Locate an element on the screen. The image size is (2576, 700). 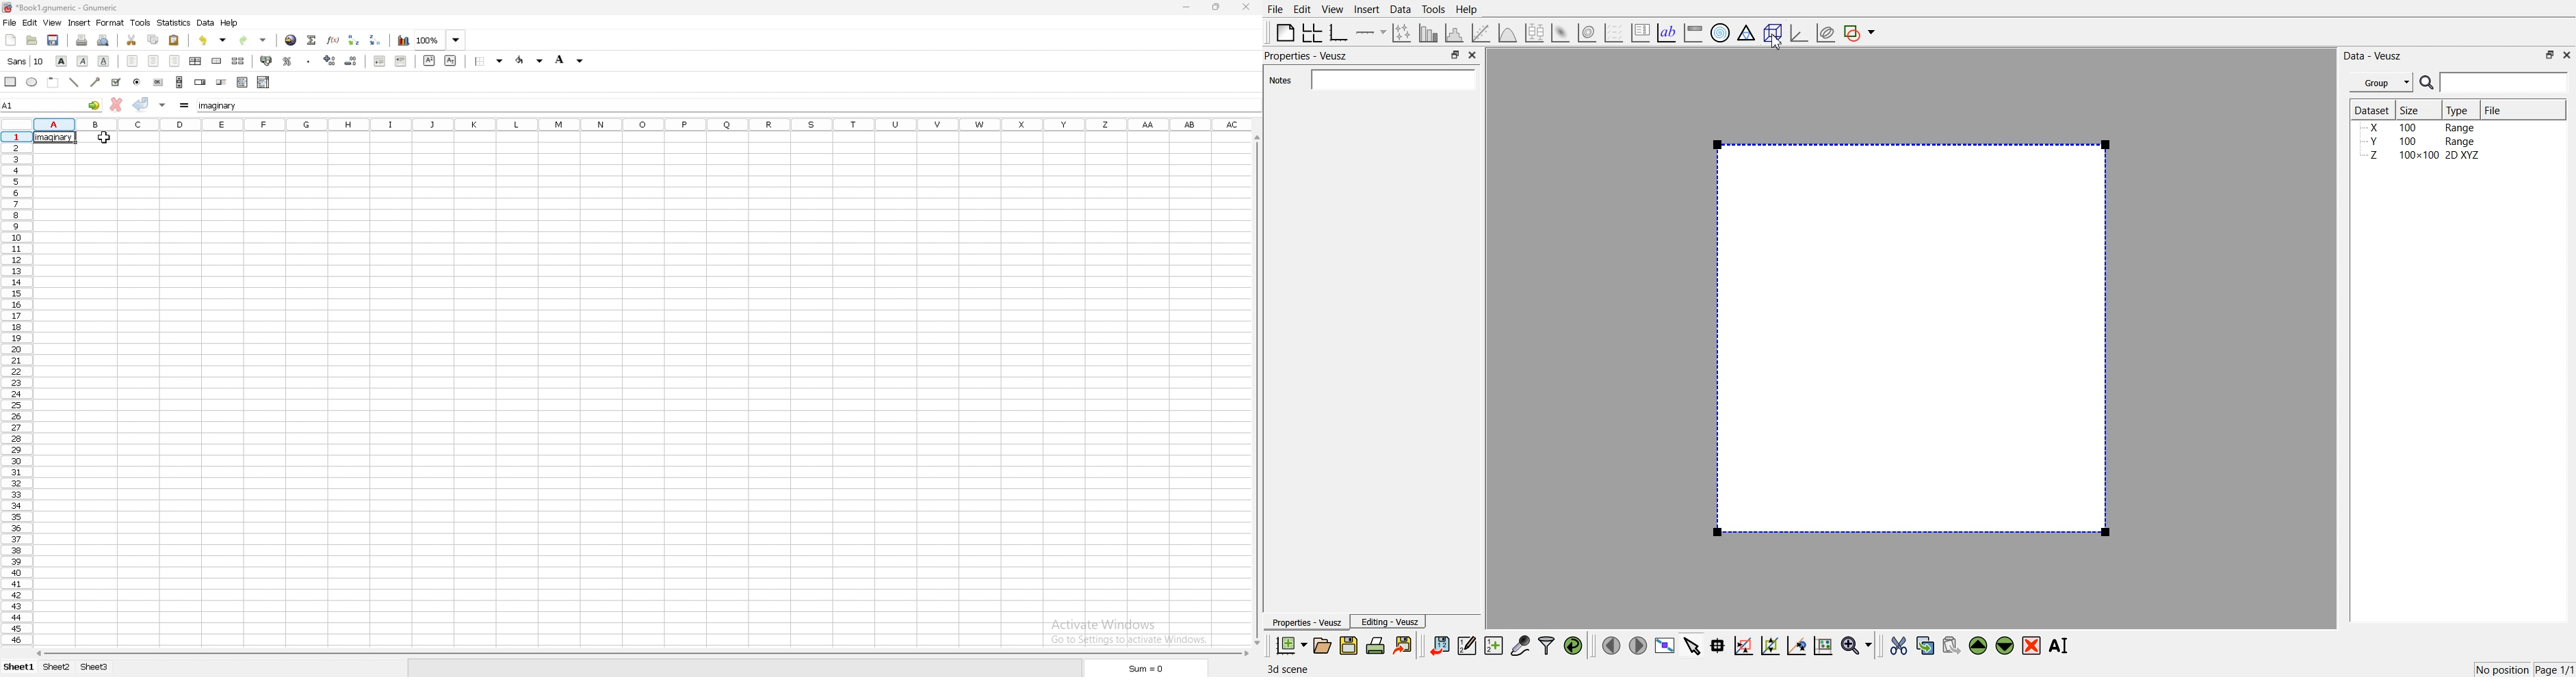
Read data points from graph is located at coordinates (1718, 645).